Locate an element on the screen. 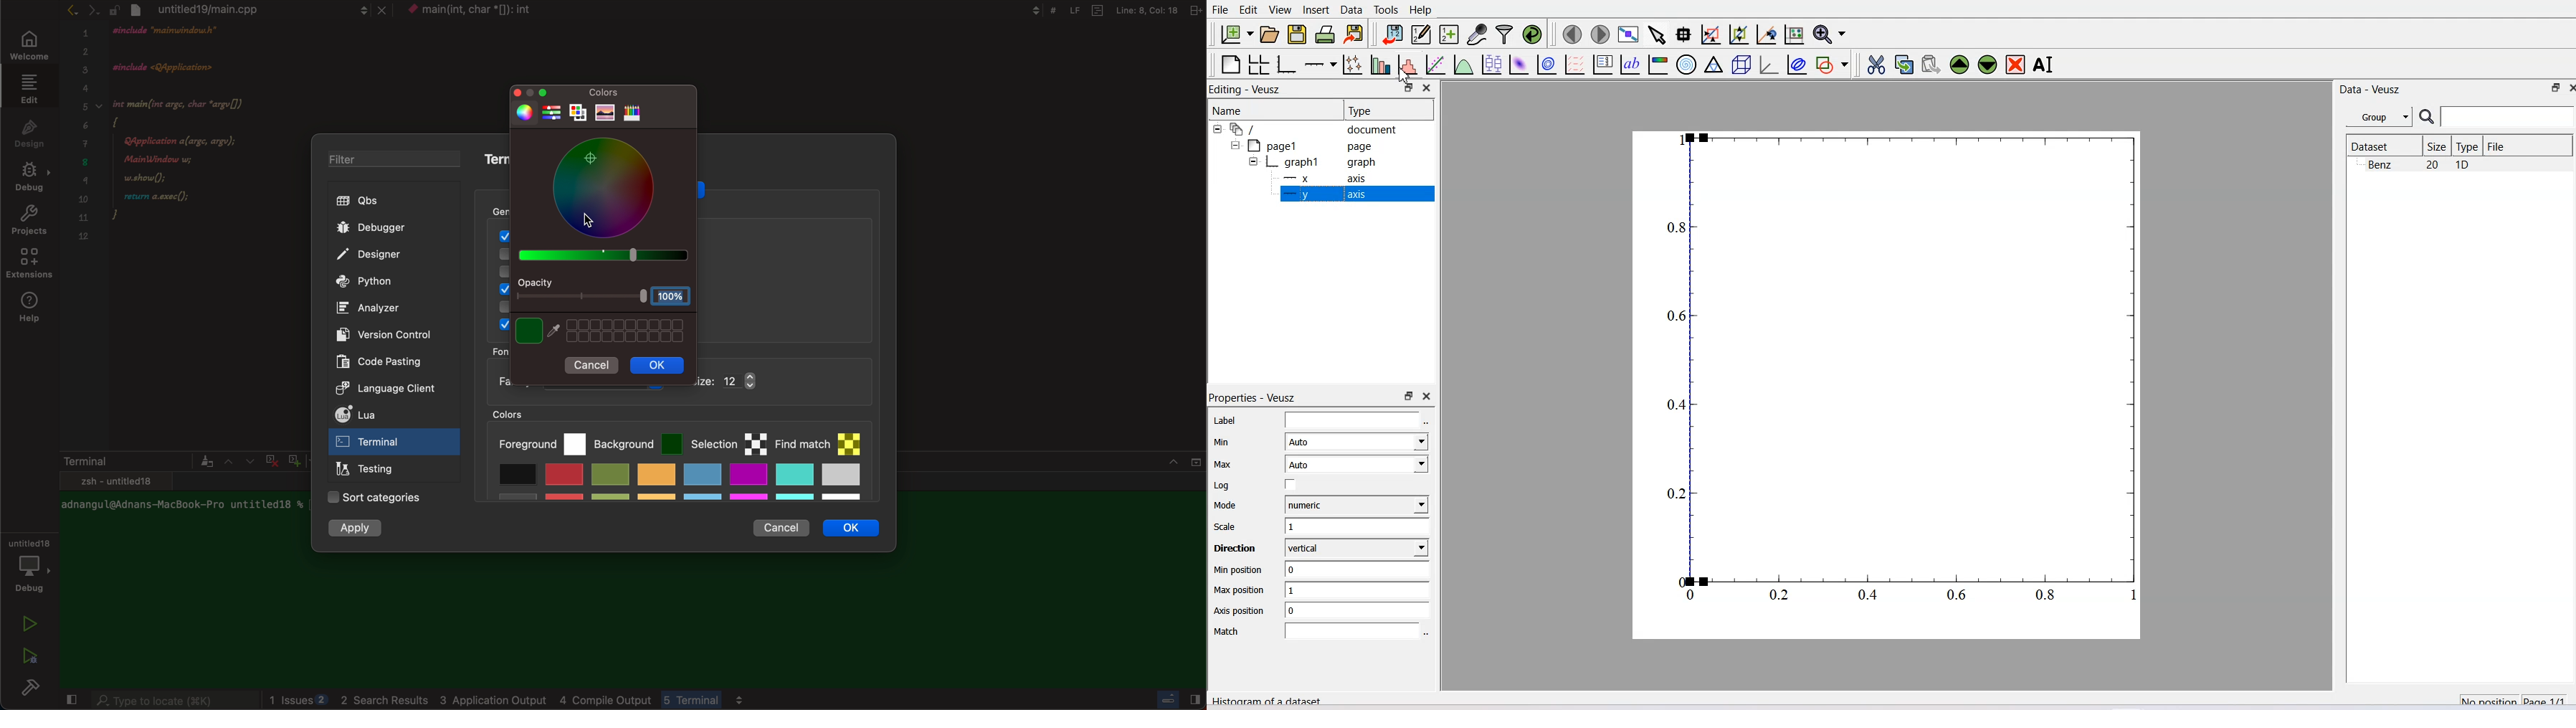 Image resolution: width=2576 pixels, height=728 pixels. colors selections is located at coordinates (600, 331).